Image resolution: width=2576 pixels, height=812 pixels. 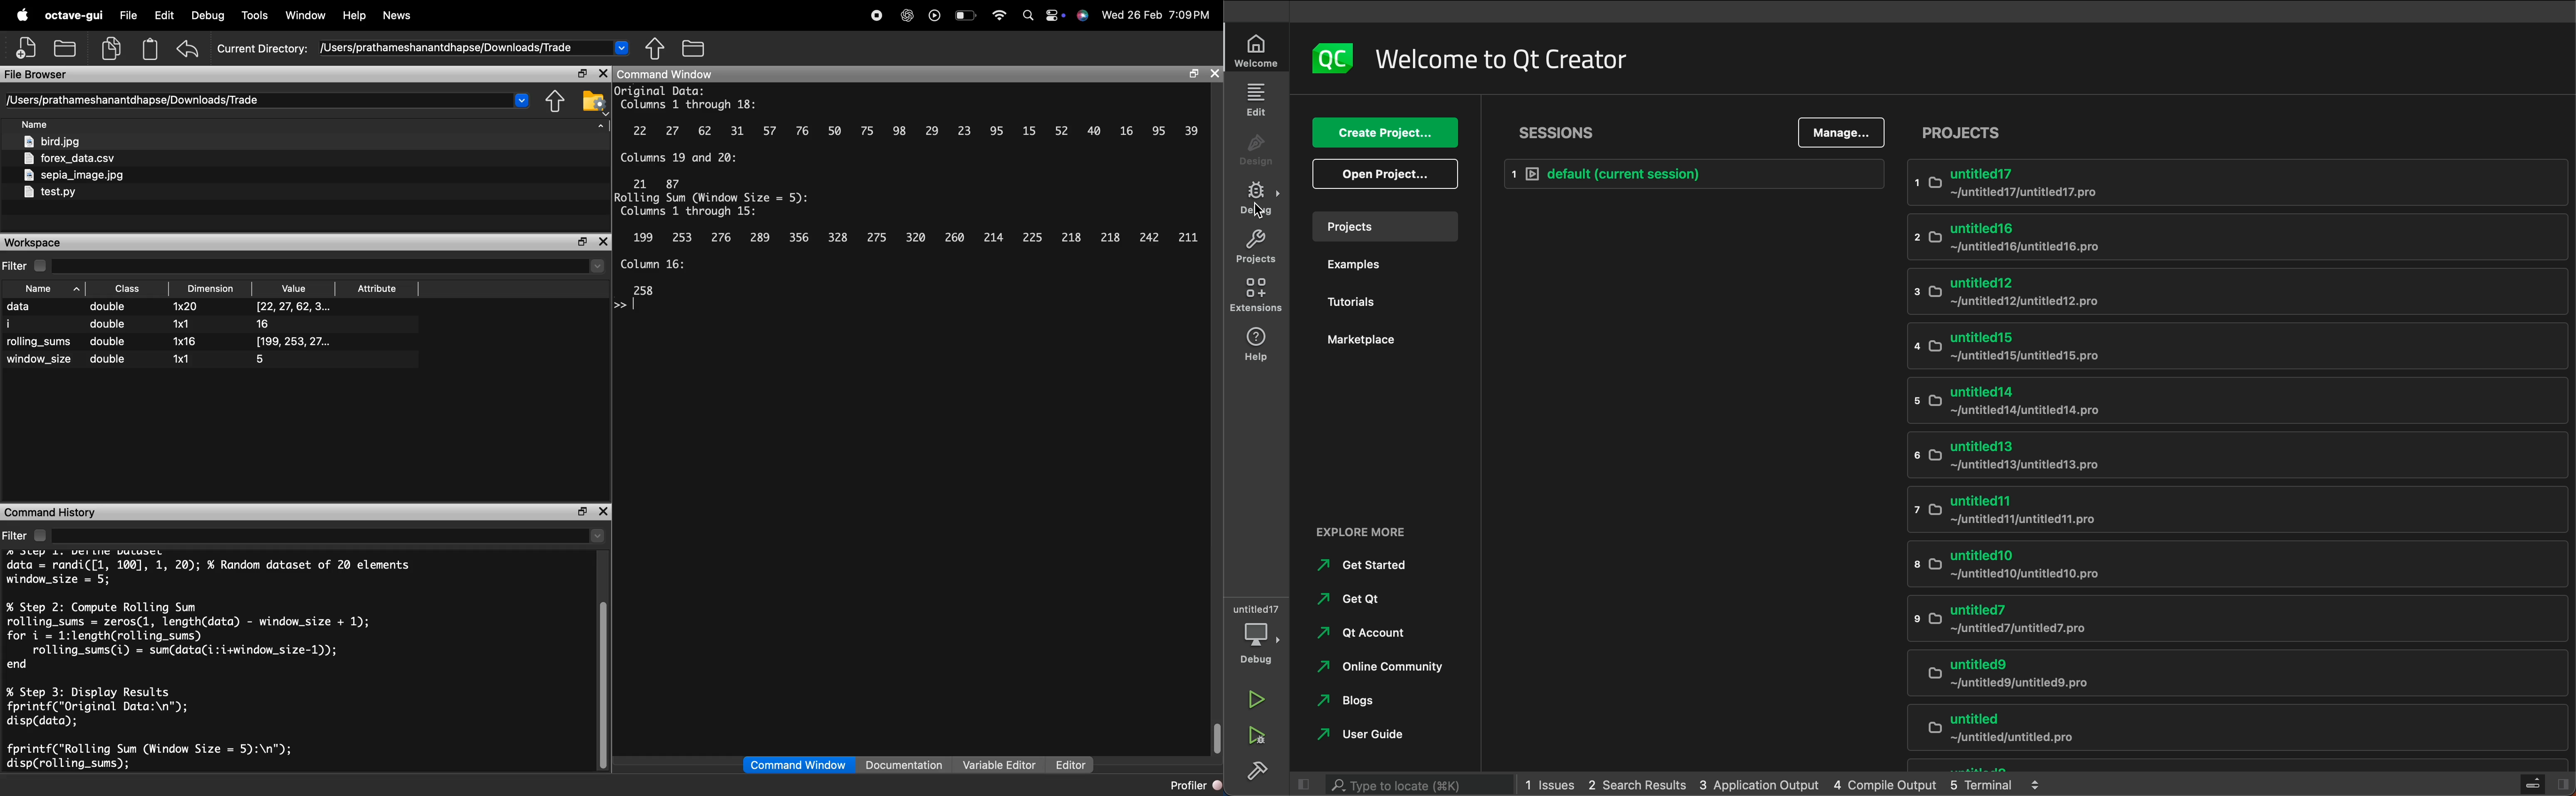 What do you see at coordinates (2234, 512) in the screenshot?
I see `7 untitled11~[untitled11/untitled11.pro` at bounding box center [2234, 512].